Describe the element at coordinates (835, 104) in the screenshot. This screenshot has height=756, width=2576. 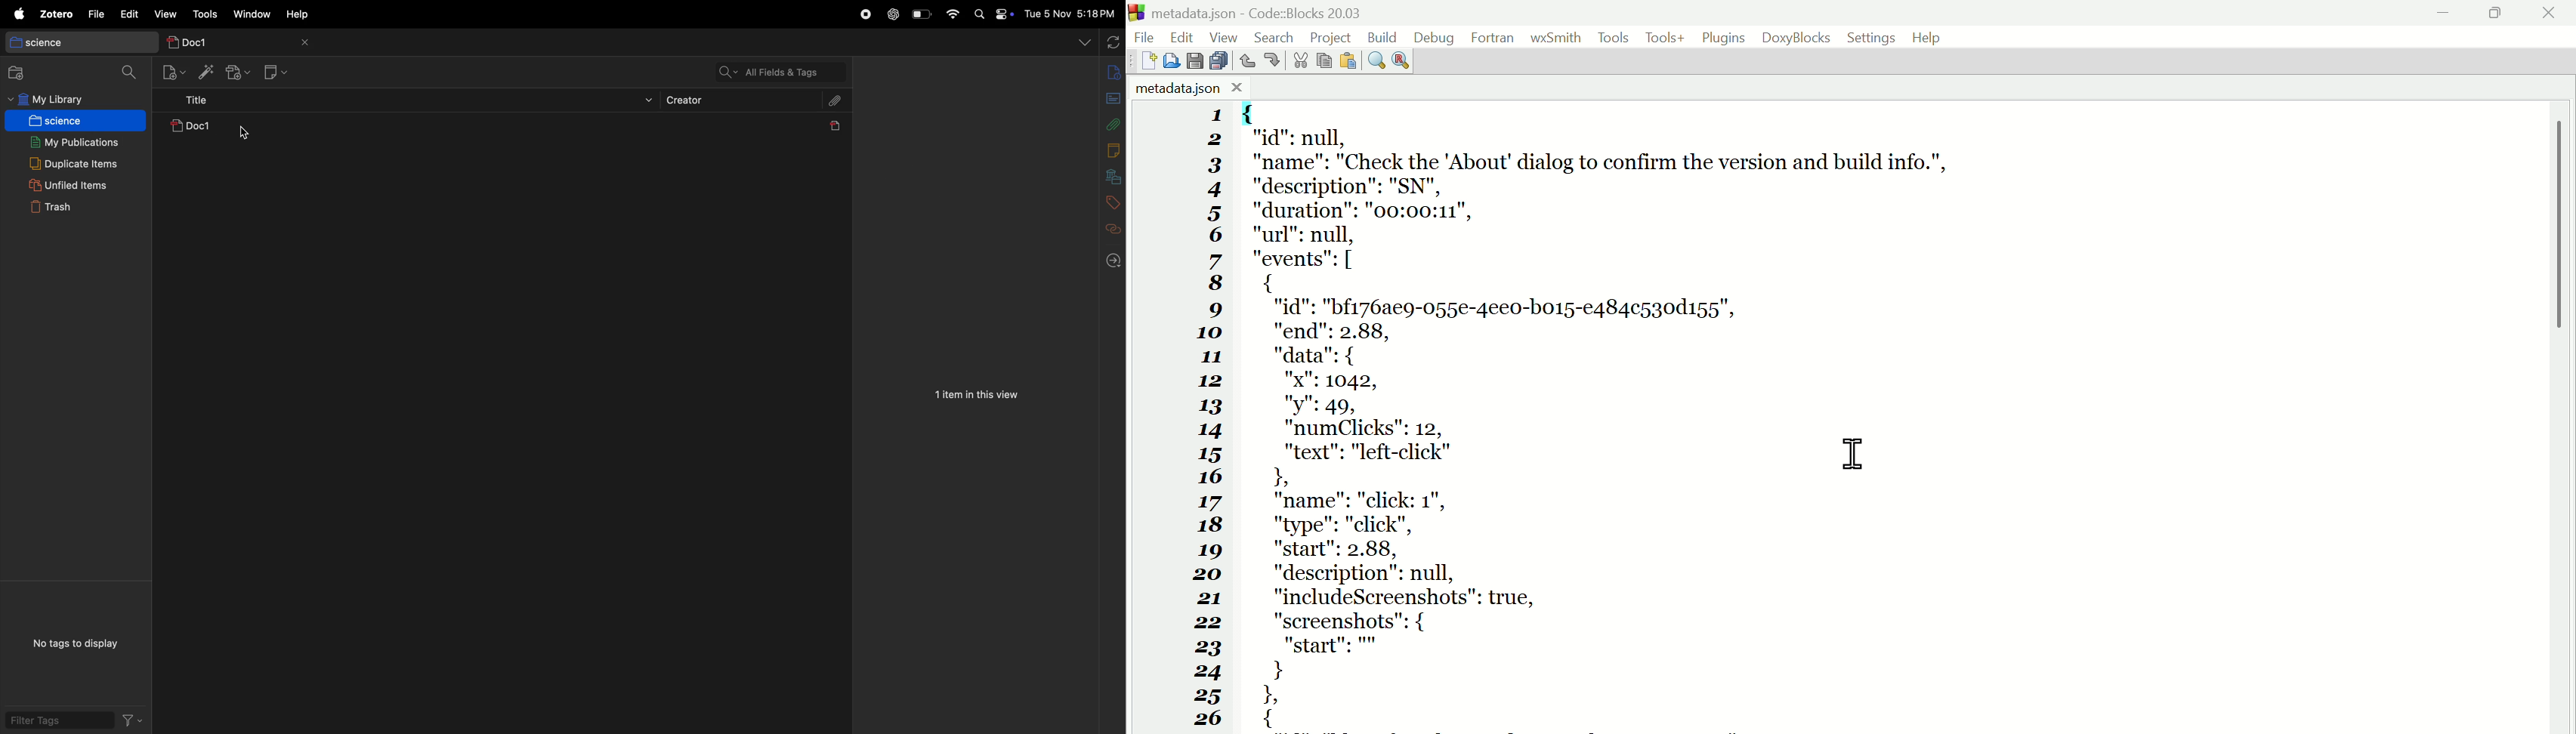
I see `attachments` at that location.